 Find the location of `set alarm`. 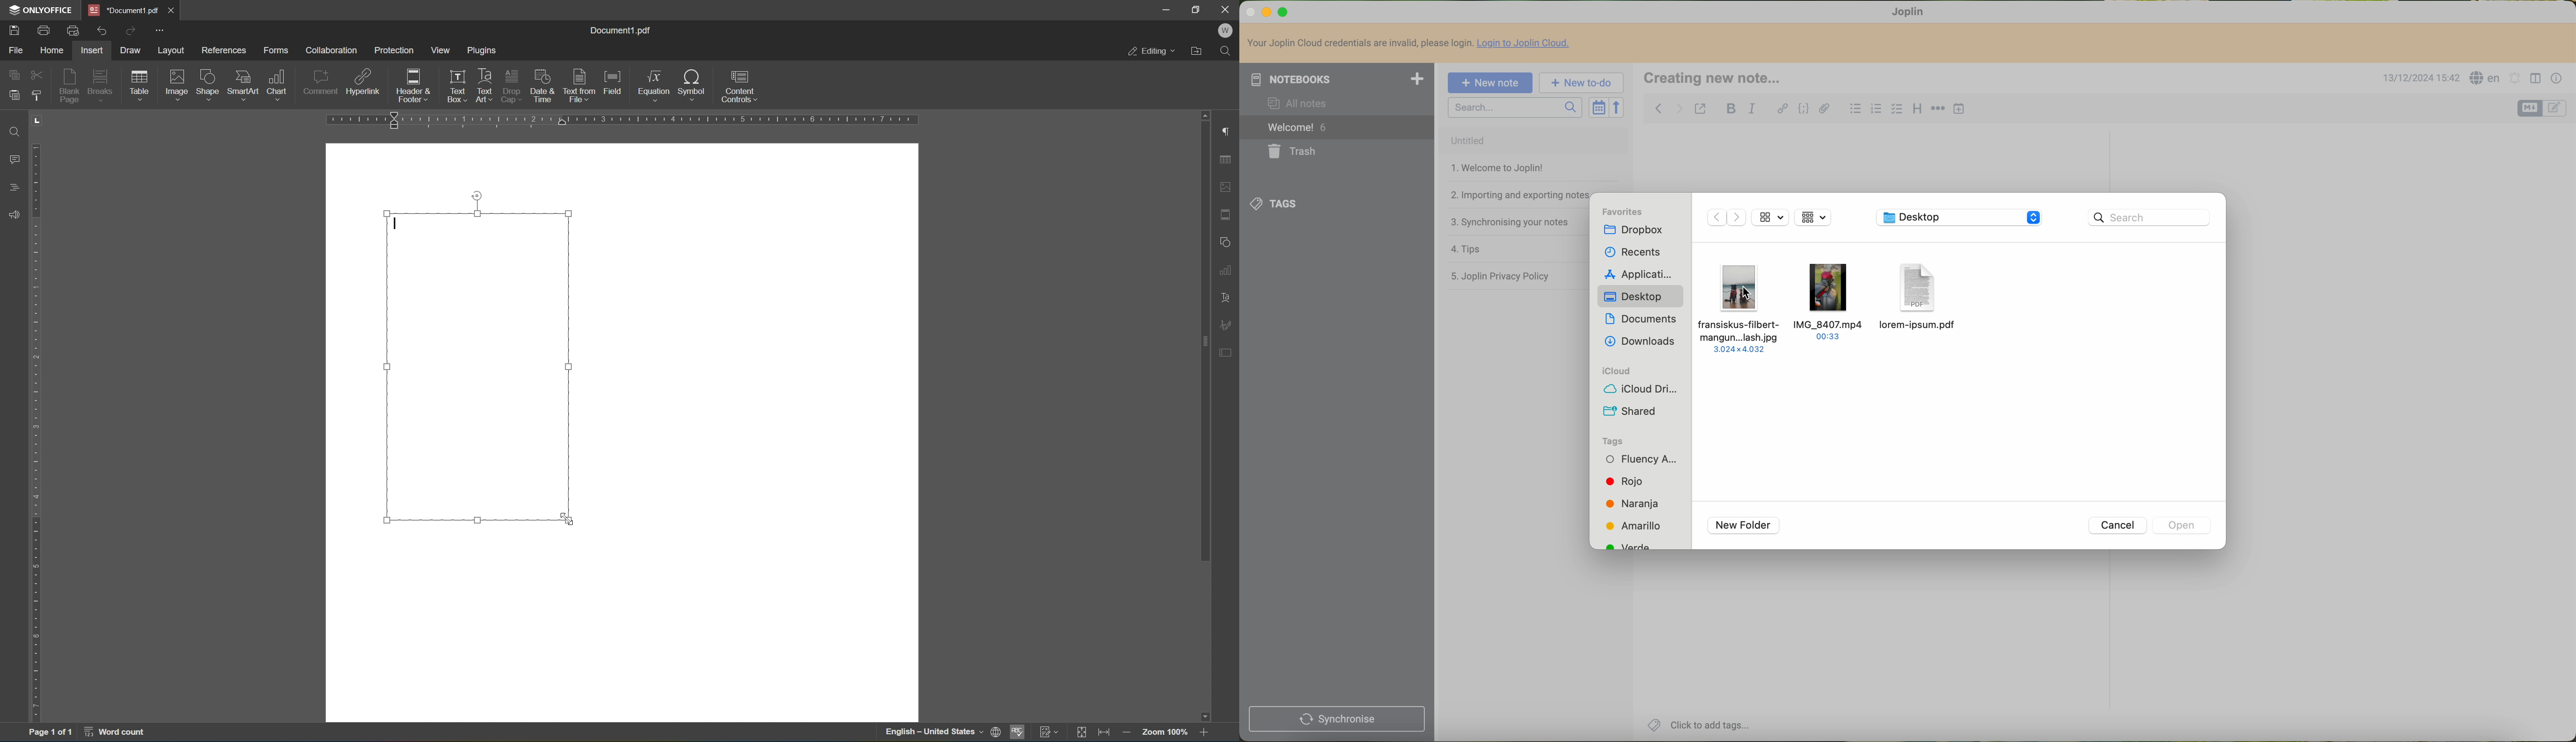

set alarm is located at coordinates (2515, 79).